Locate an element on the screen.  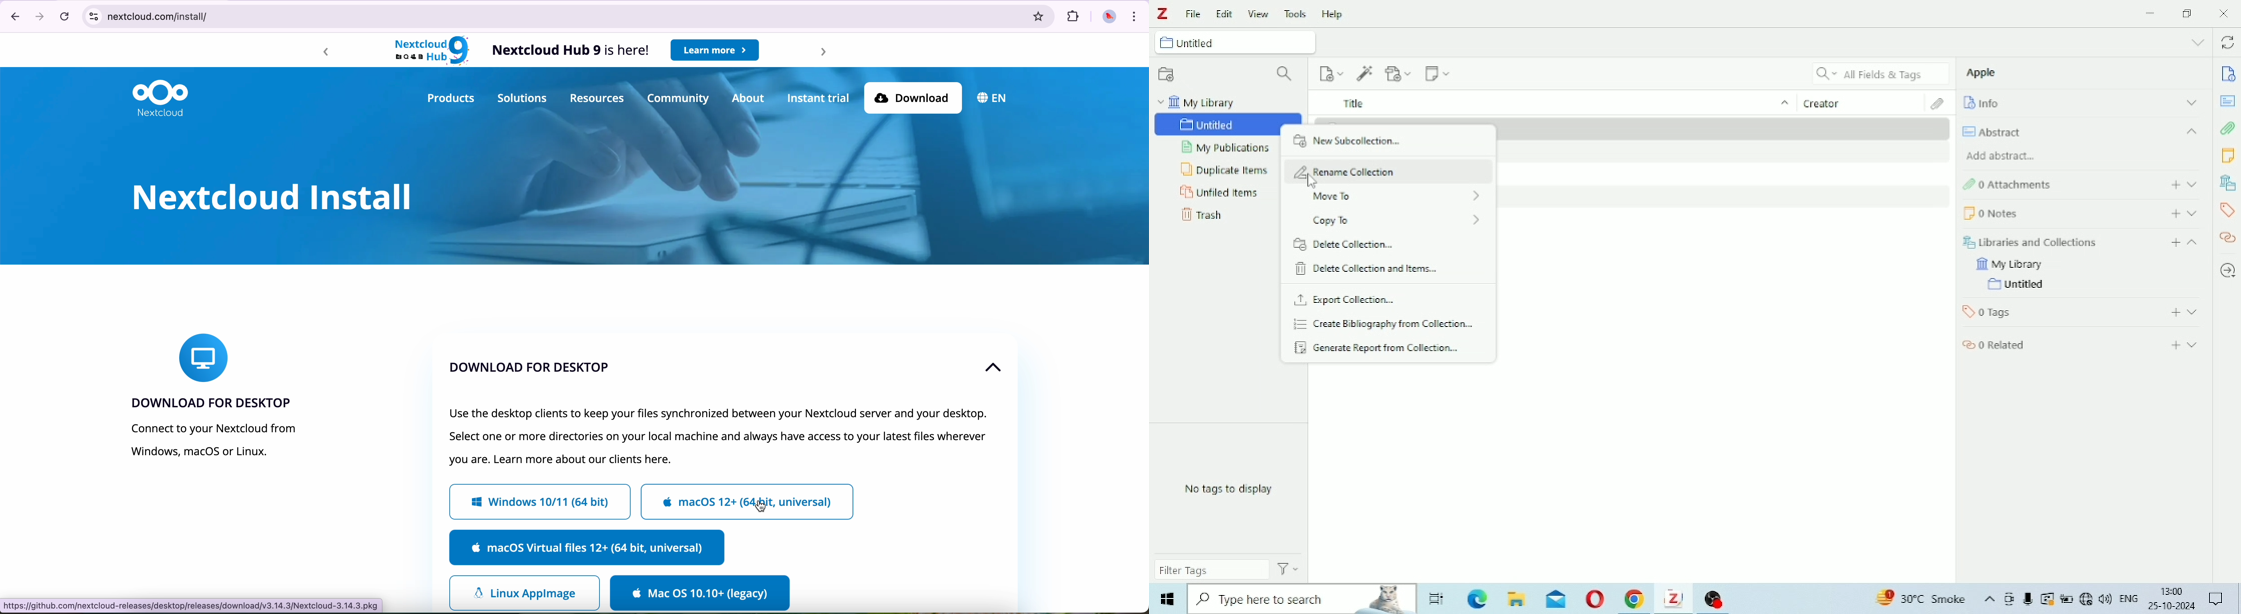
Duplicate Items is located at coordinates (1224, 168).